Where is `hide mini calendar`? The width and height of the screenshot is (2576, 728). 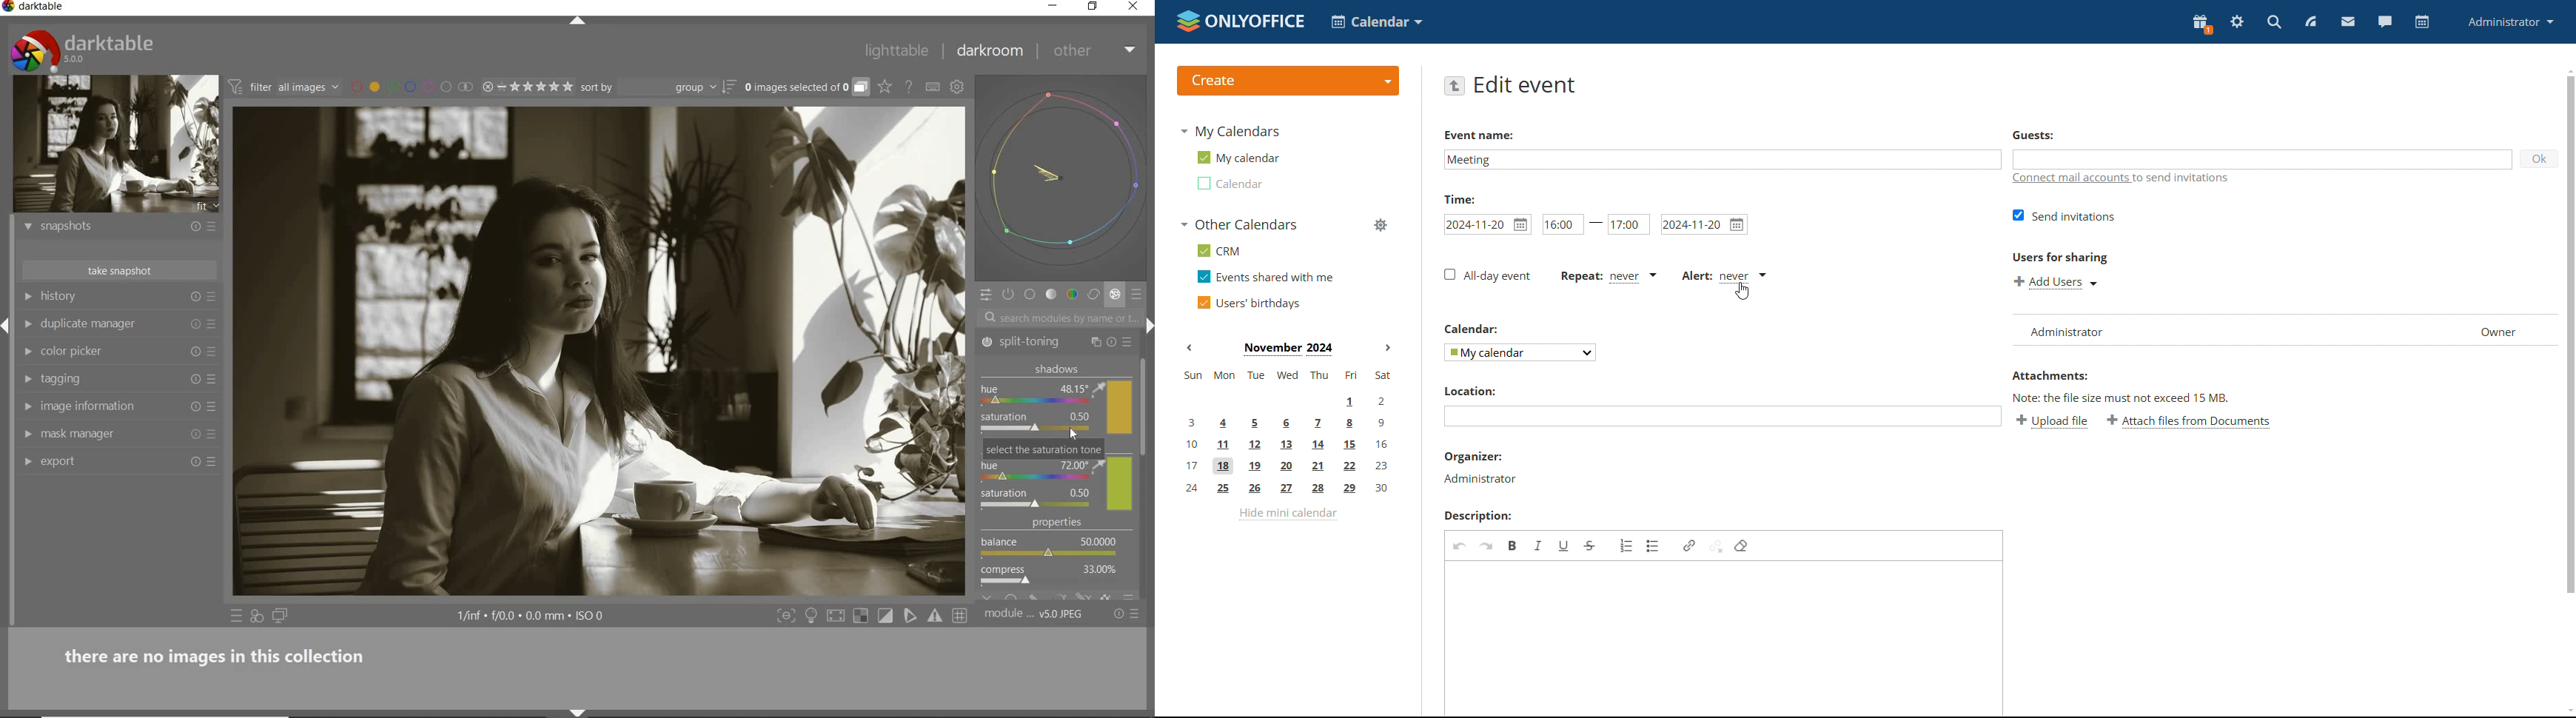
hide mini calendar is located at coordinates (1288, 514).